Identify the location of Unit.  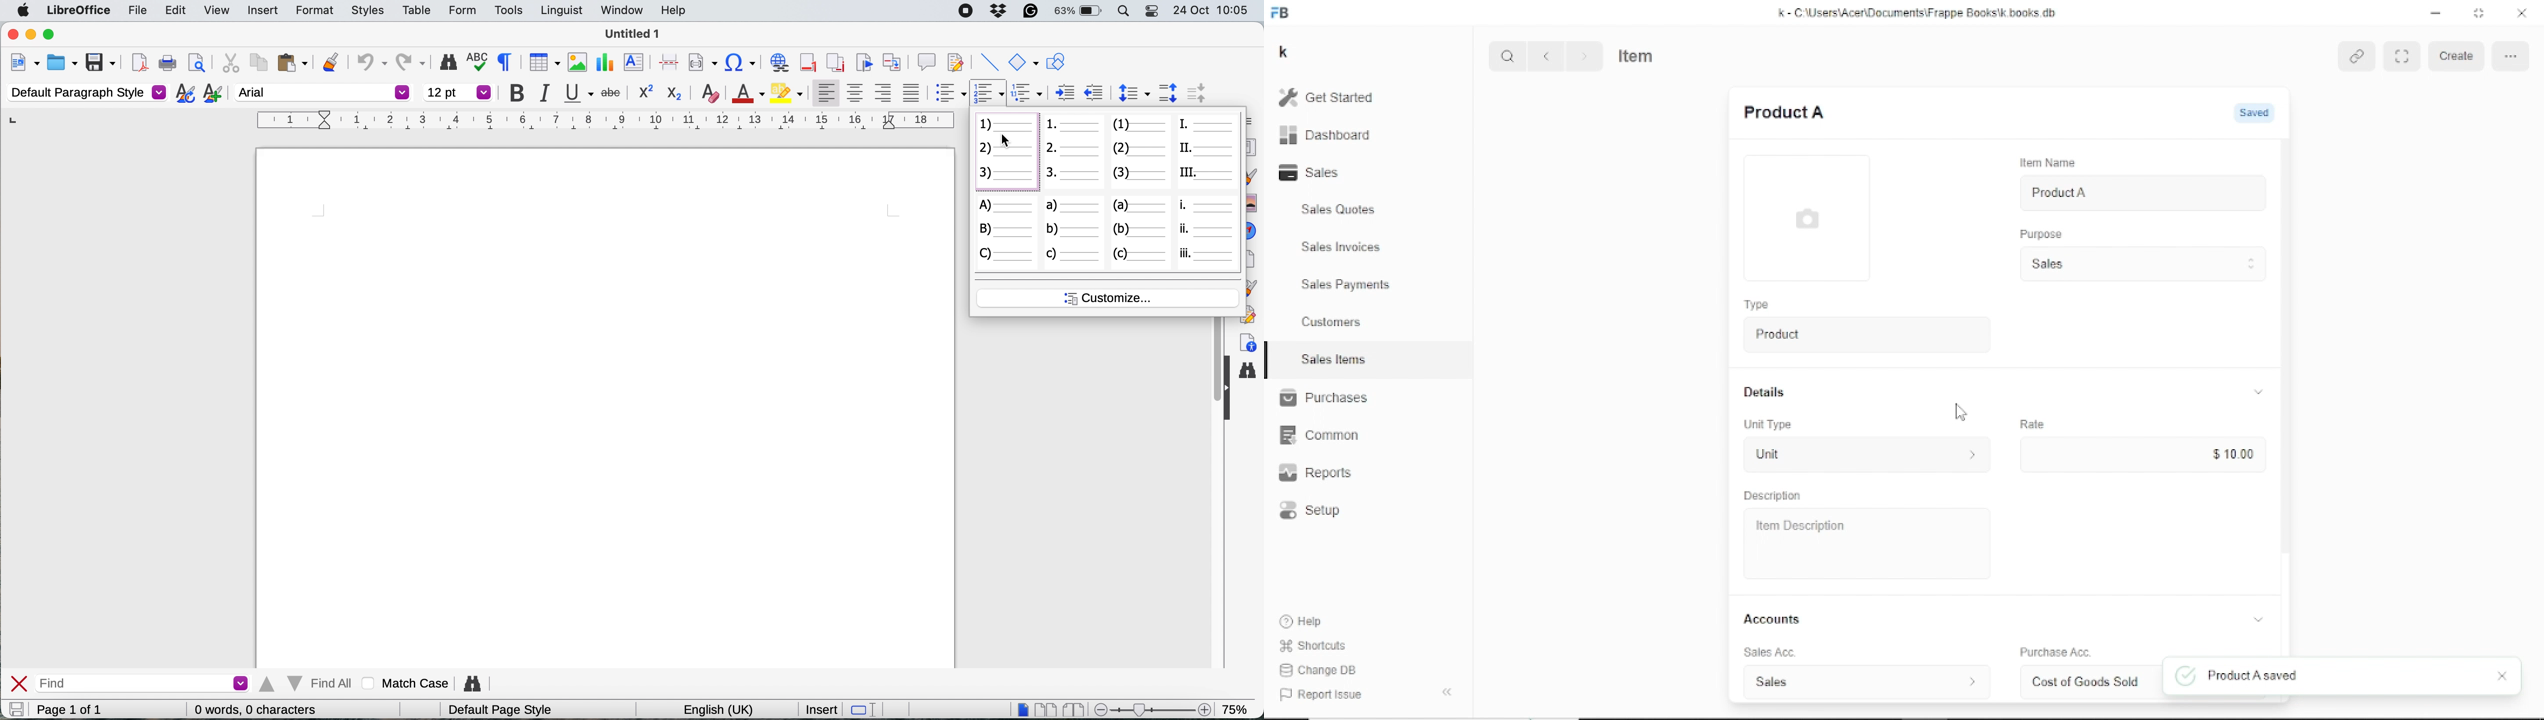
(1862, 456).